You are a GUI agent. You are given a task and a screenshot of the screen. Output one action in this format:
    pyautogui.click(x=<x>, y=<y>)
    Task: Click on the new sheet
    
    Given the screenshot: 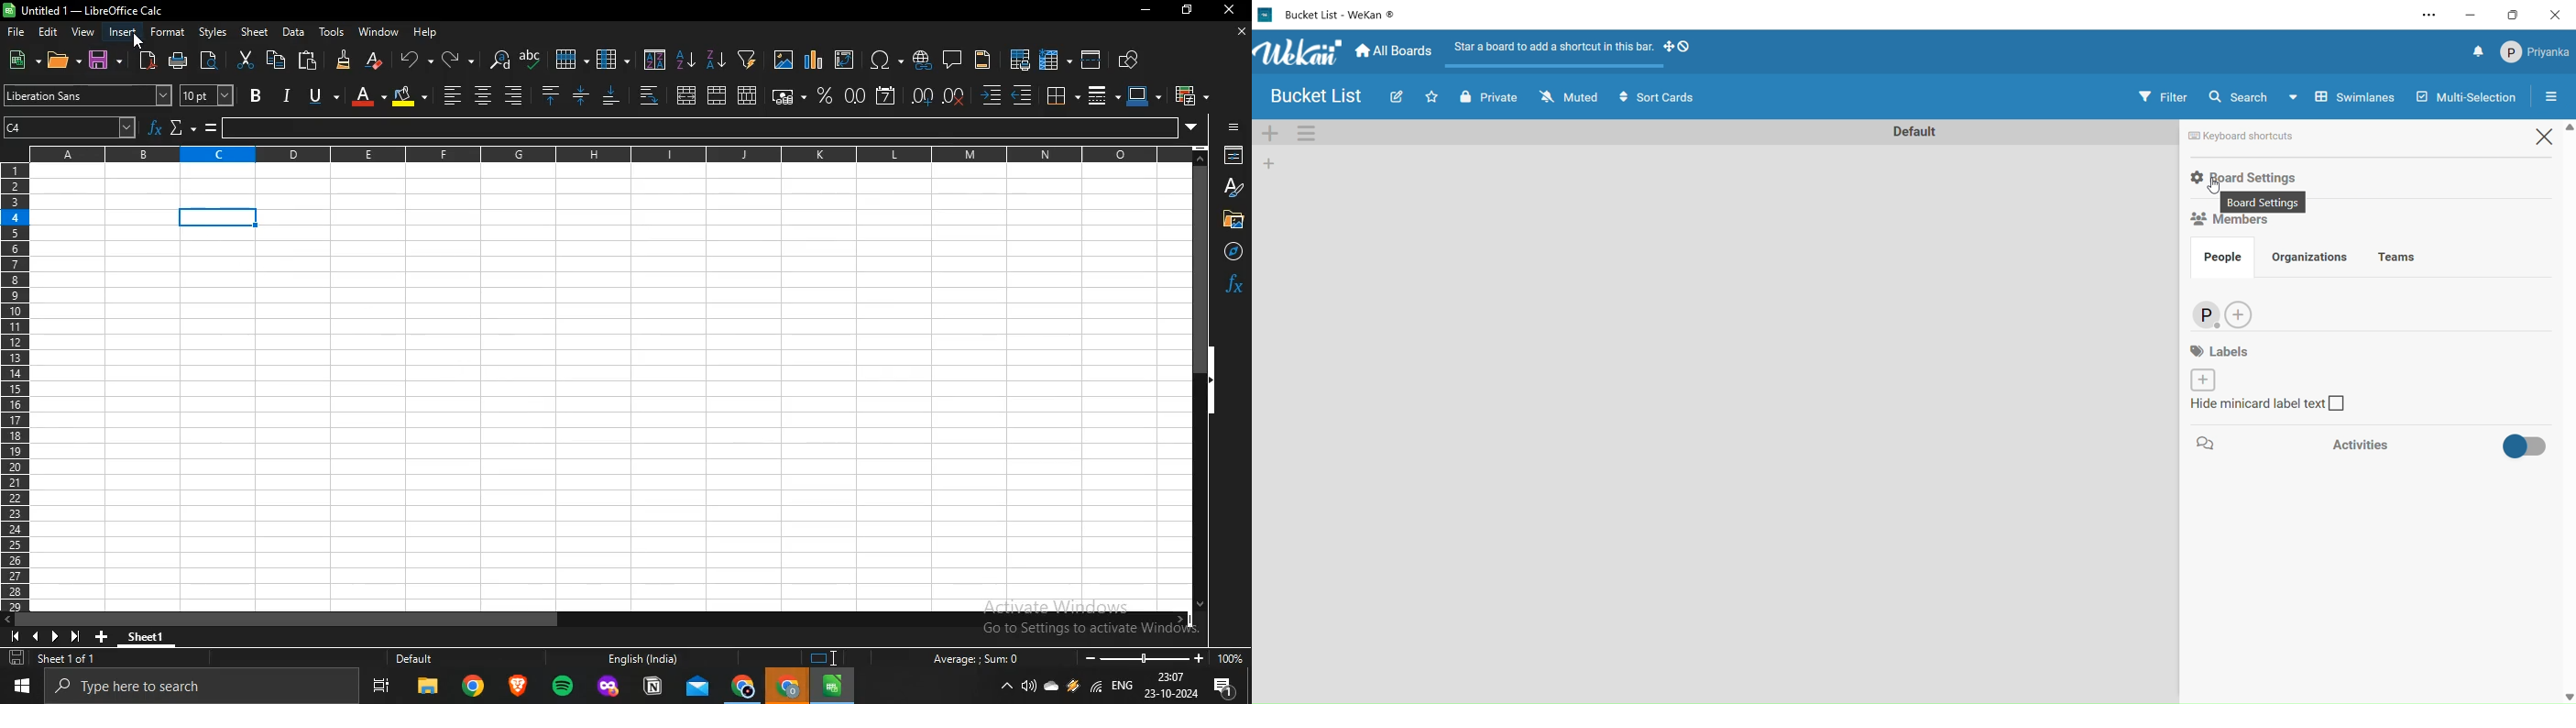 What is the action you would take?
    pyautogui.click(x=105, y=634)
    